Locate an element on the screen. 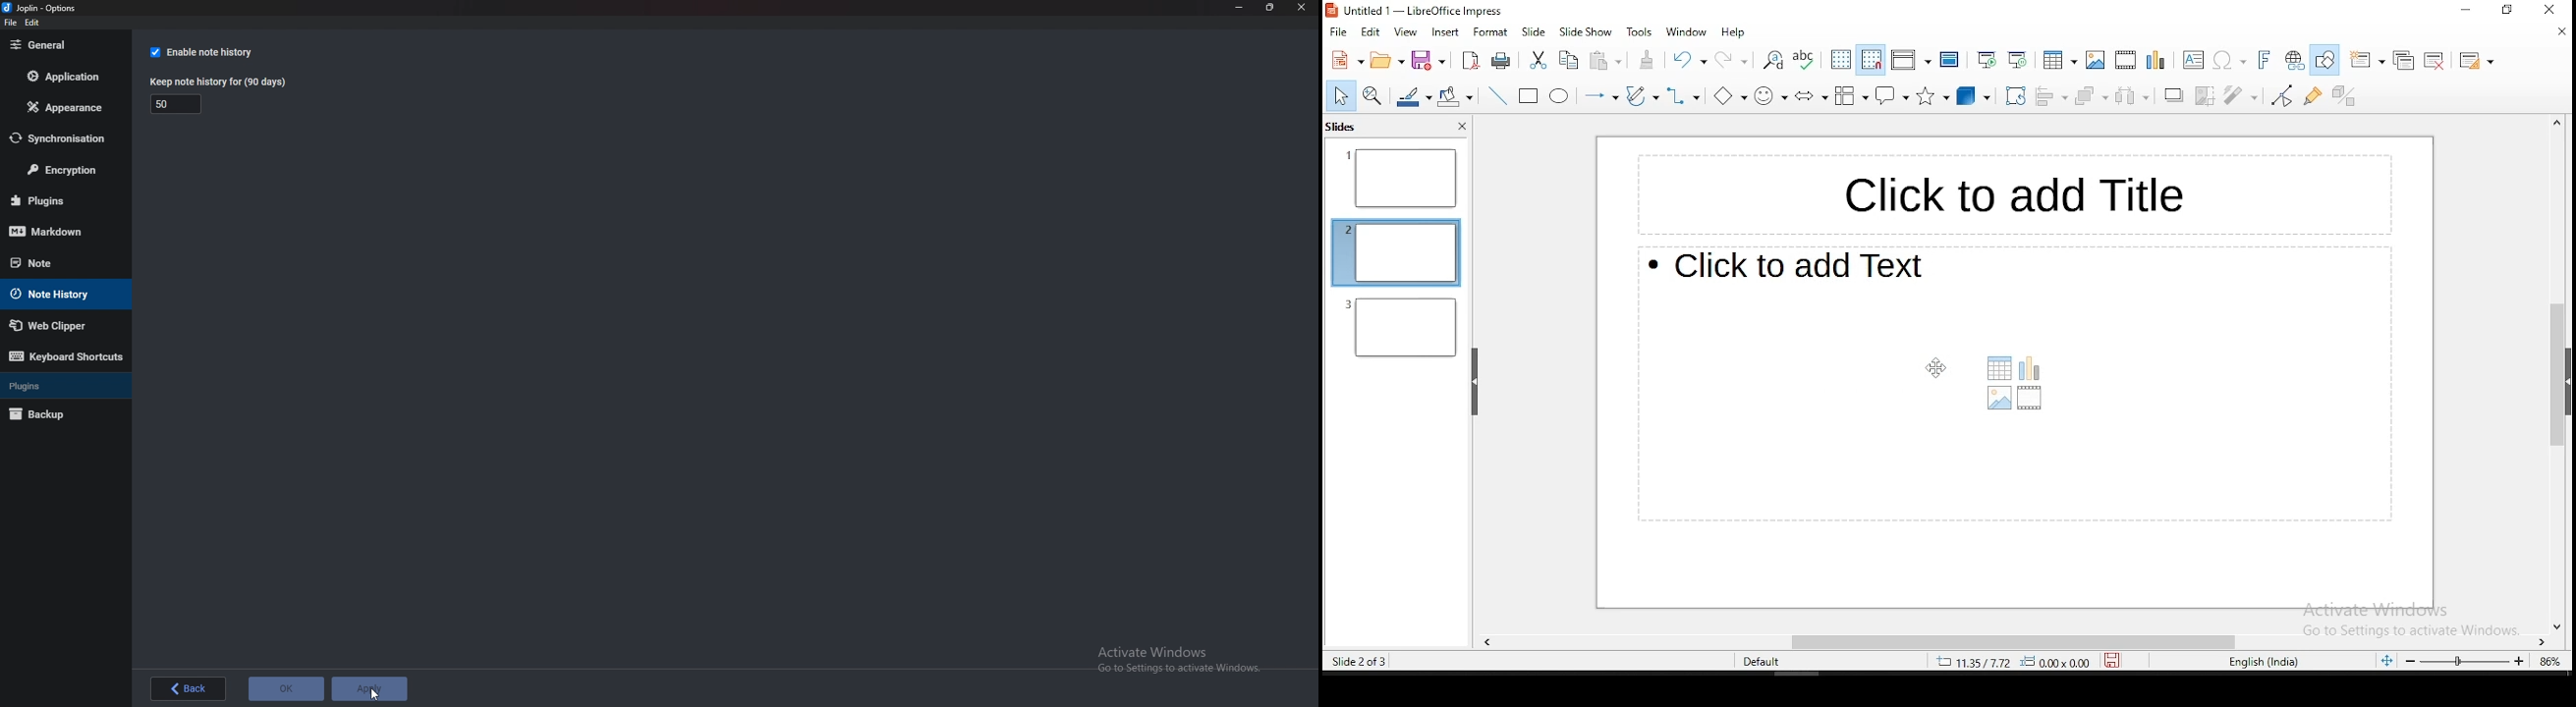 The height and width of the screenshot is (728, 2576). minimize is located at coordinates (2454, 14).